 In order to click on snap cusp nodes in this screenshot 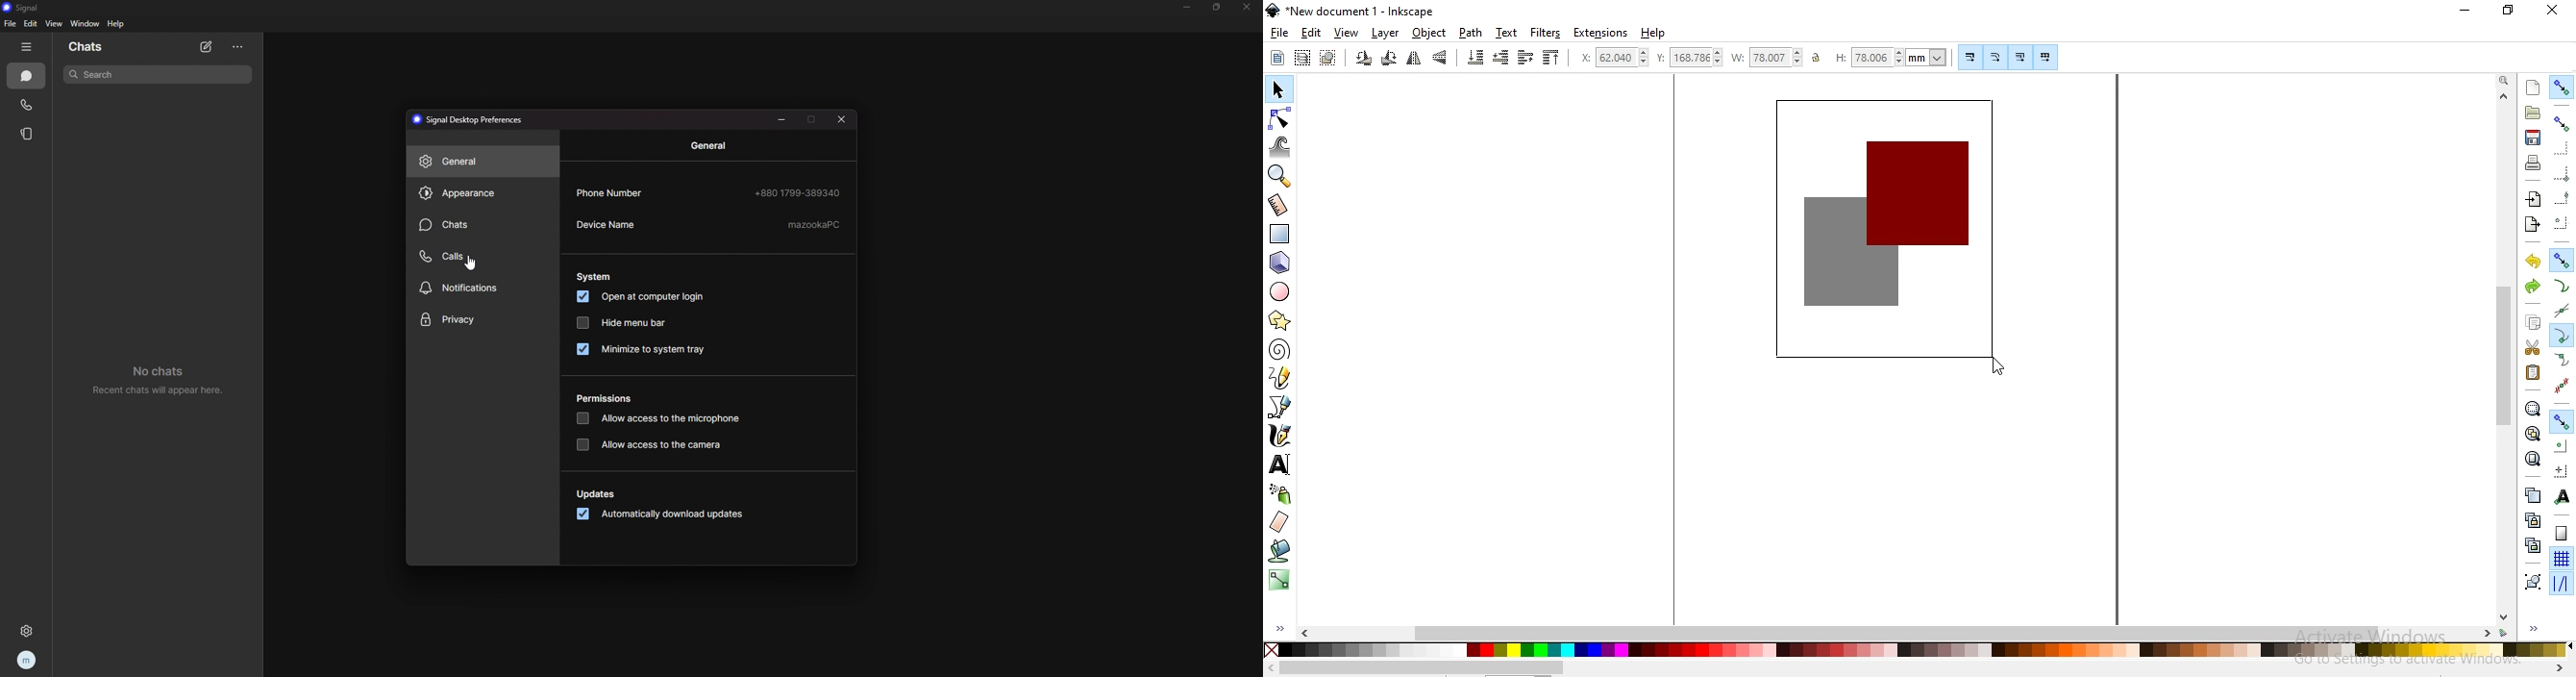, I will do `click(2563, 336)`.